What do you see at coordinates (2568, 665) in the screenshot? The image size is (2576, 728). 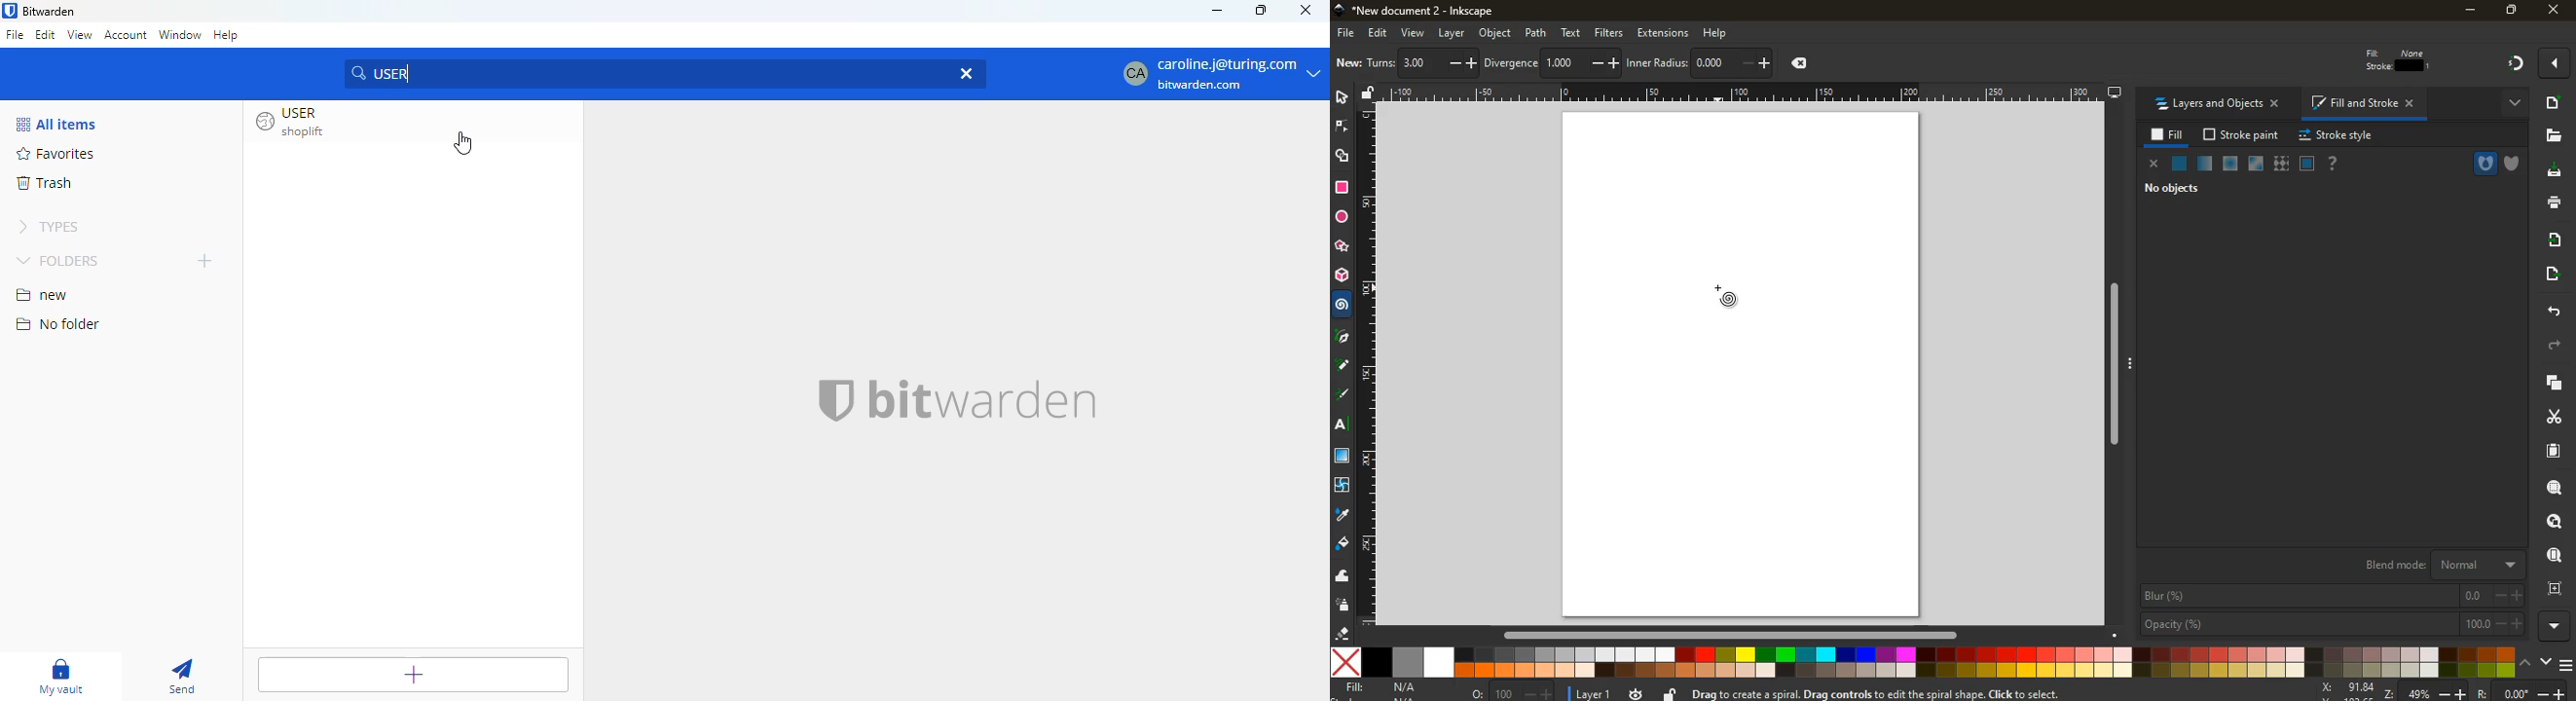 I see `menu` at bounding box center [2568, 665].